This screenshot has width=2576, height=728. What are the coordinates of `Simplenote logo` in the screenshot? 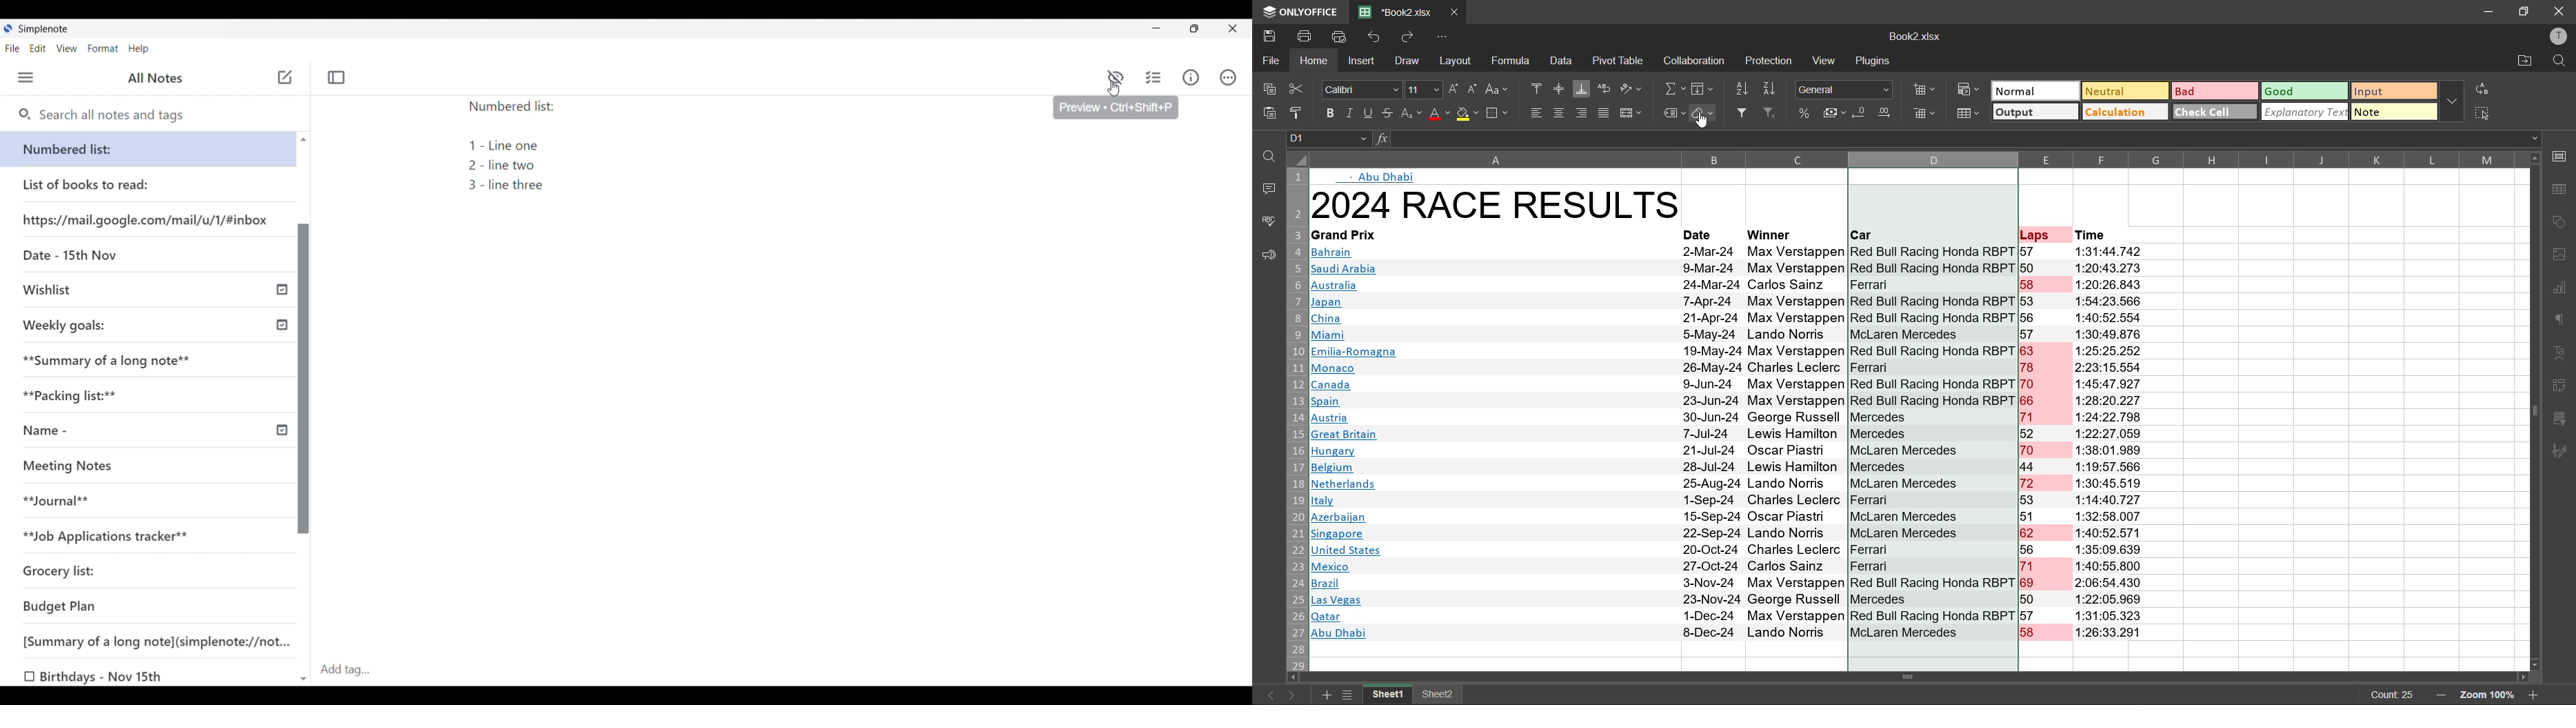 It's located at (8, 28).